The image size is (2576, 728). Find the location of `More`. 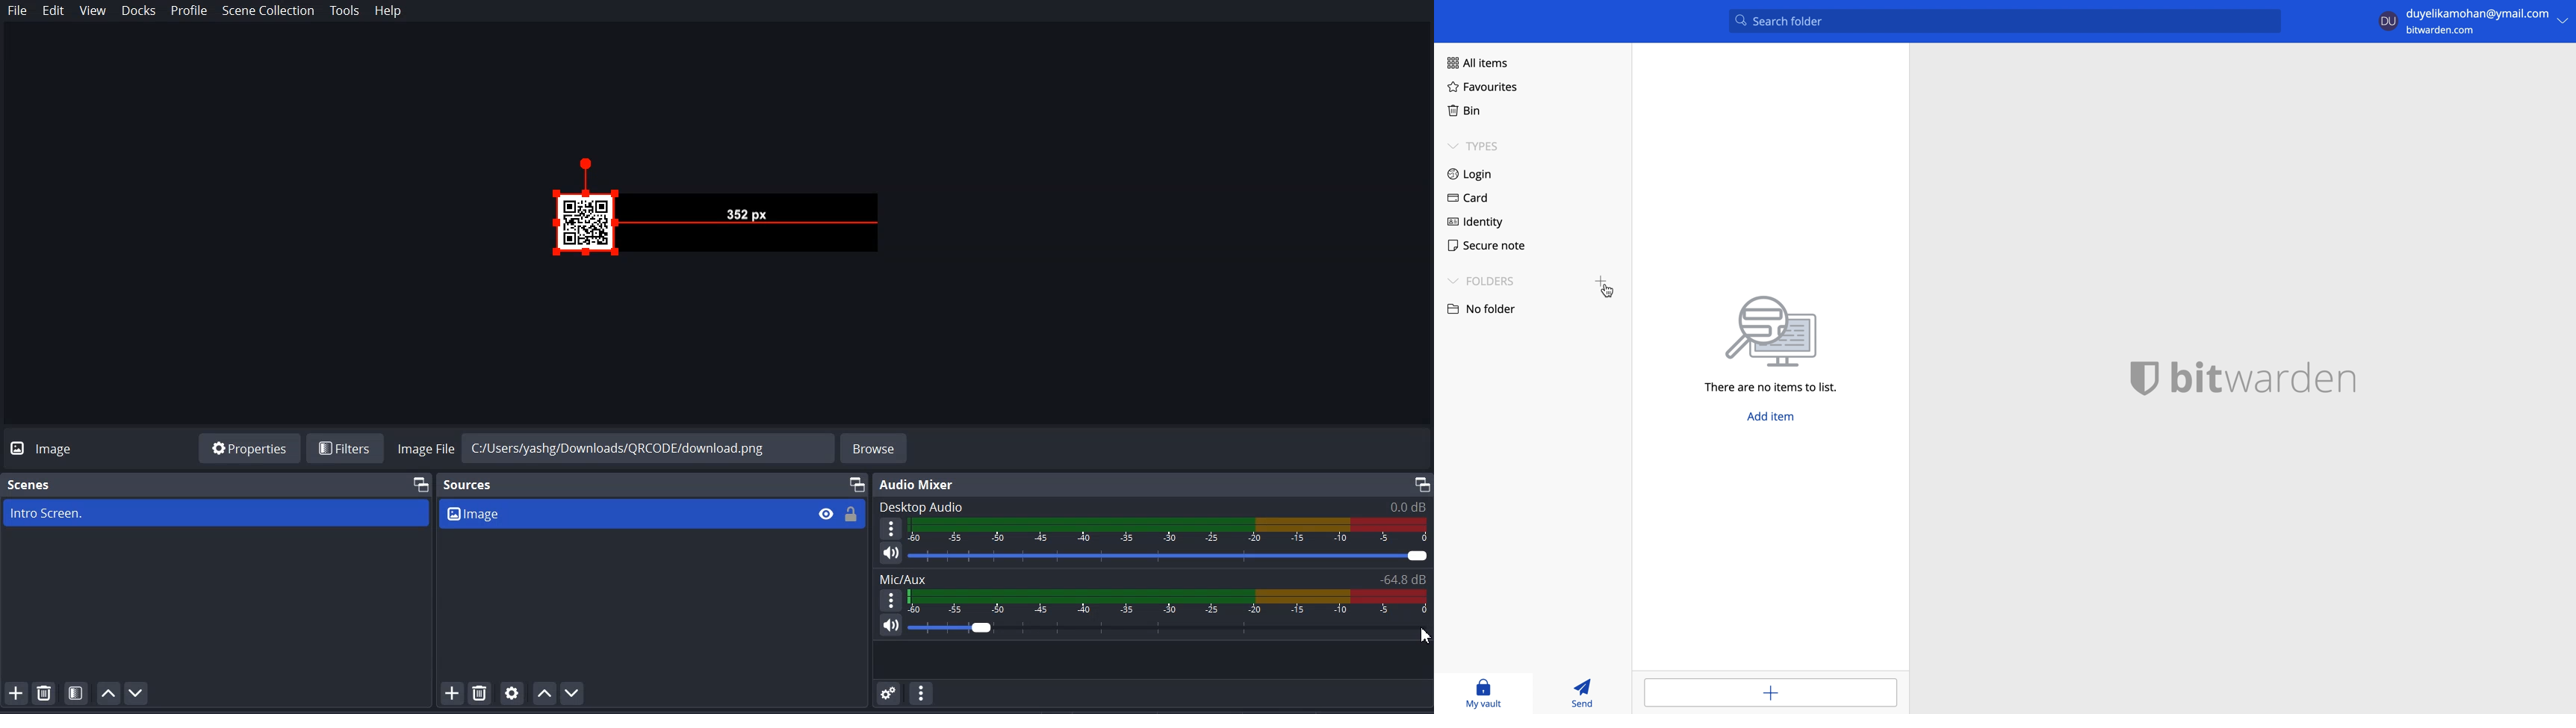

More is located at coordinates (890, 527).